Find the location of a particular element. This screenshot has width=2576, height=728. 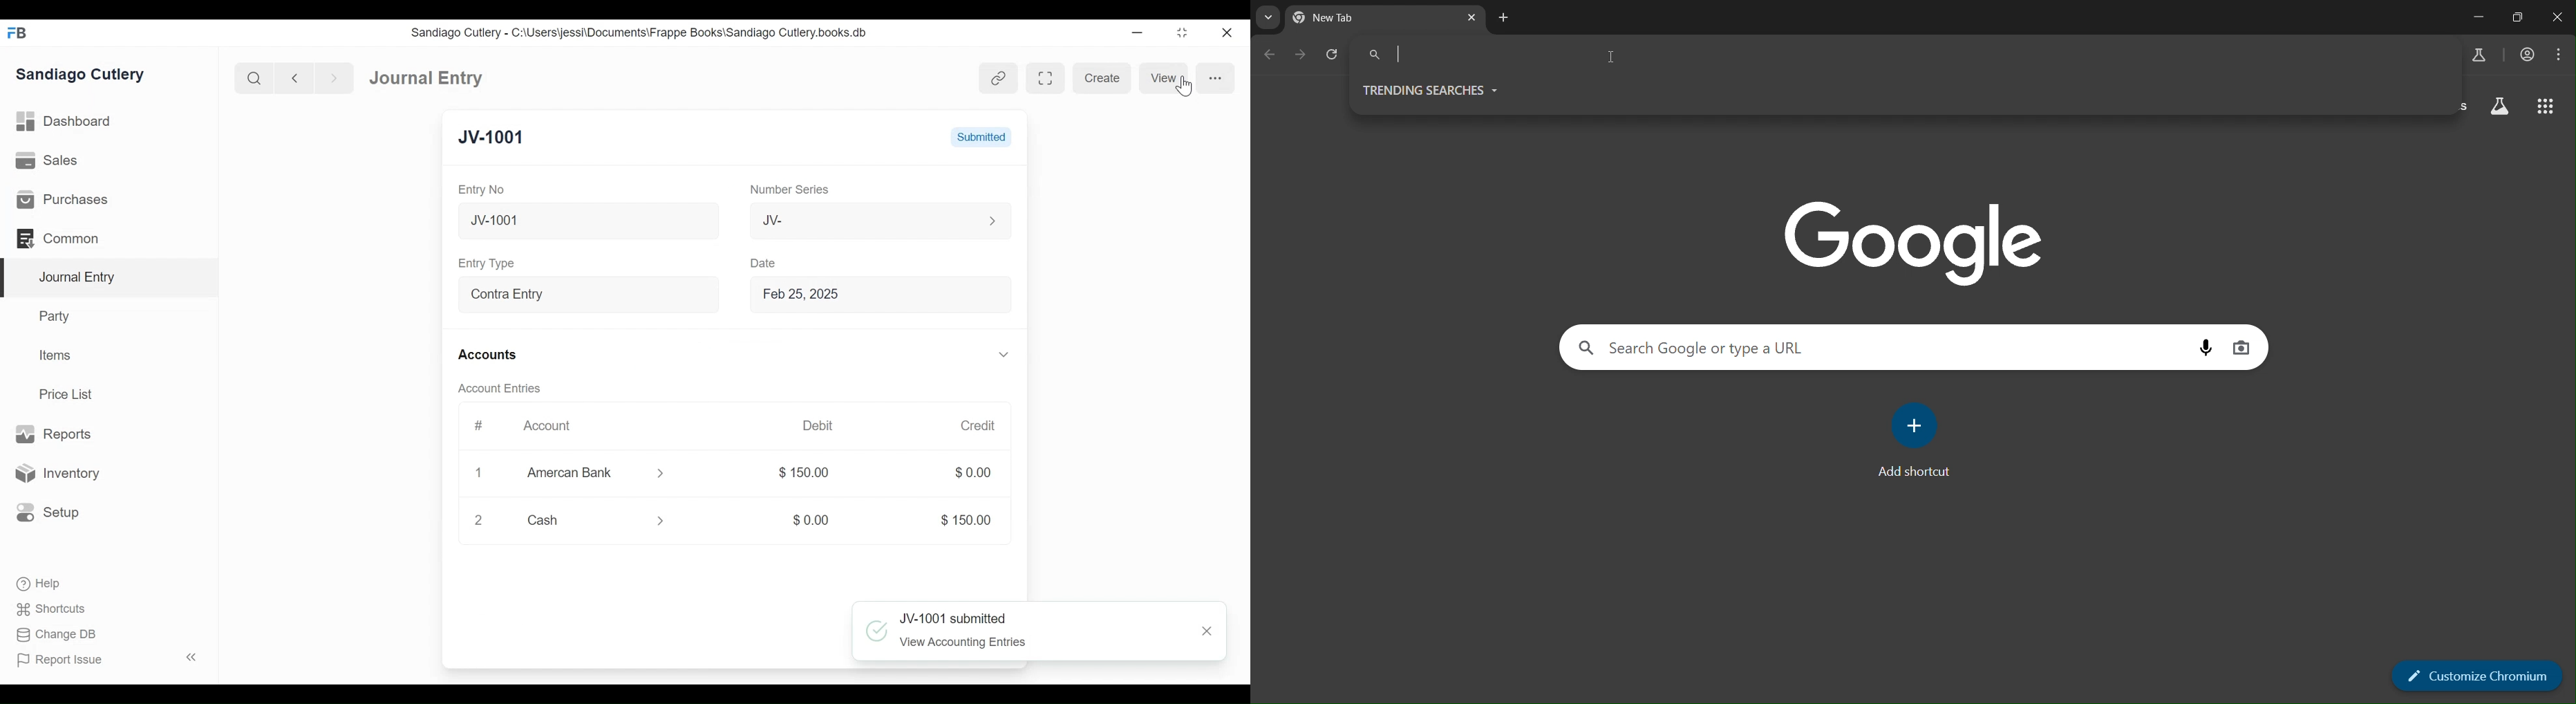

Purchases is located at coordinates (61, 199).